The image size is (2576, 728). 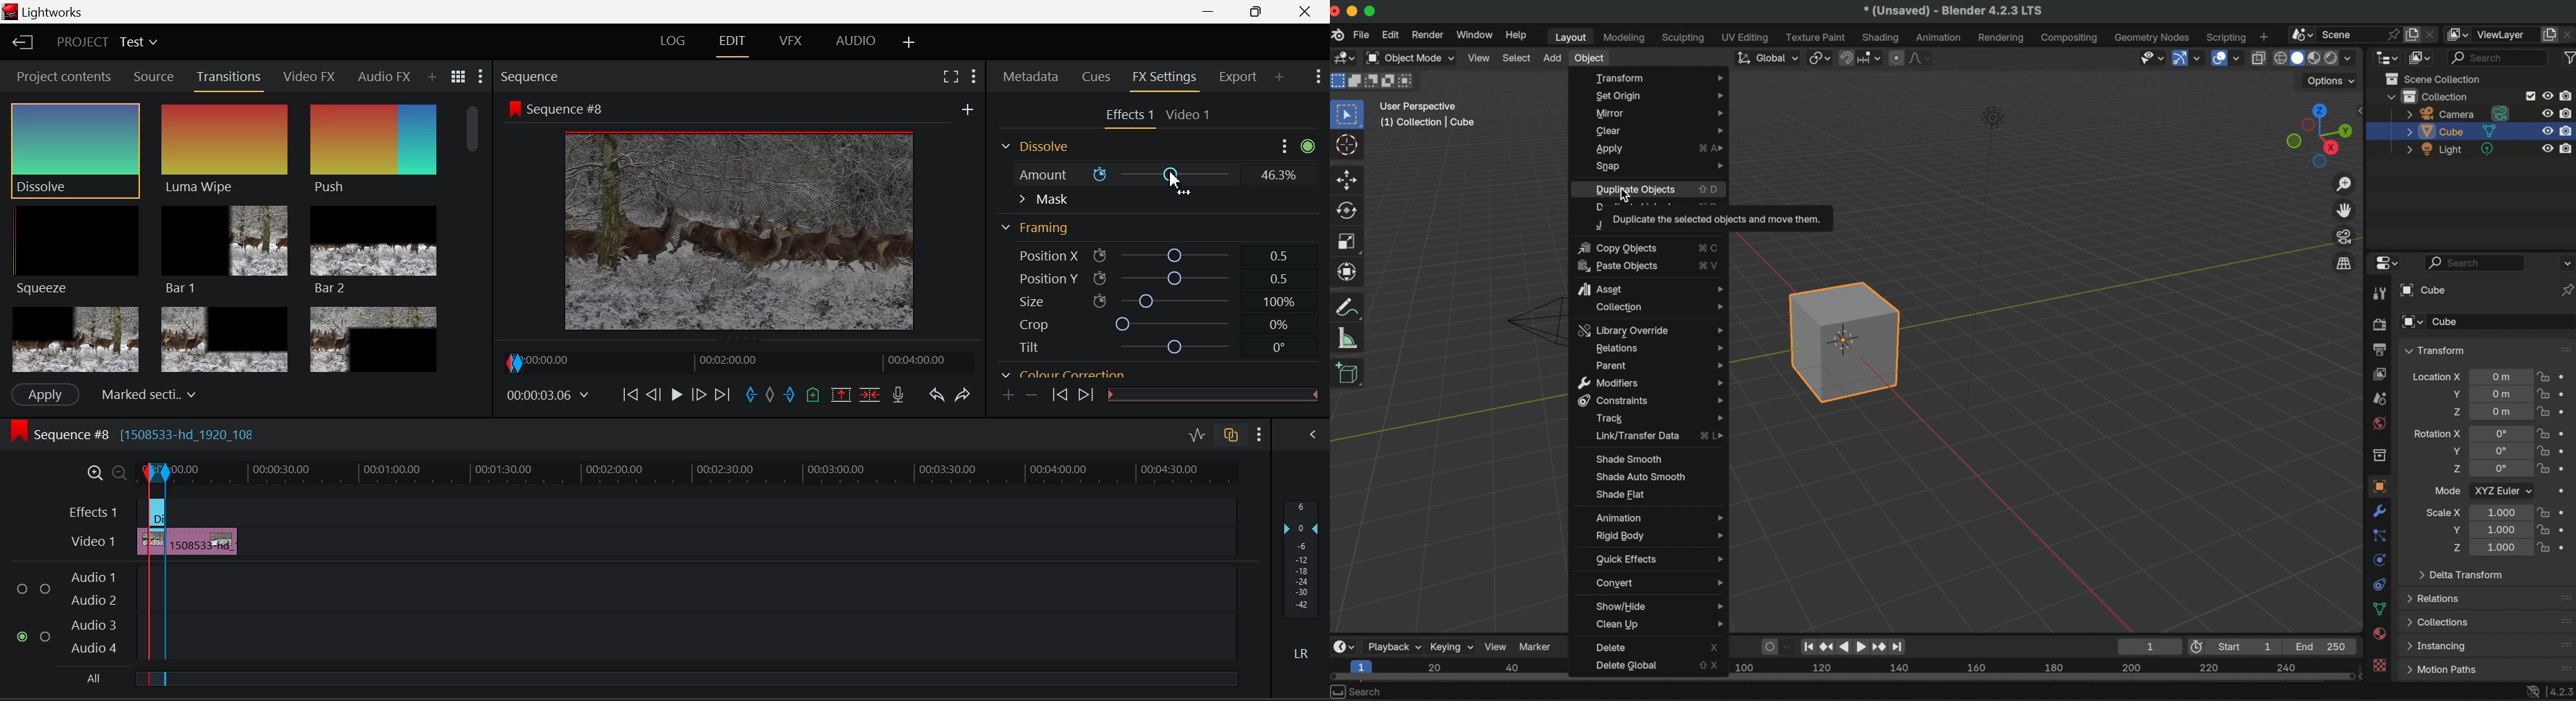 I want to click on drag handles, so click(x=2562, y=597).